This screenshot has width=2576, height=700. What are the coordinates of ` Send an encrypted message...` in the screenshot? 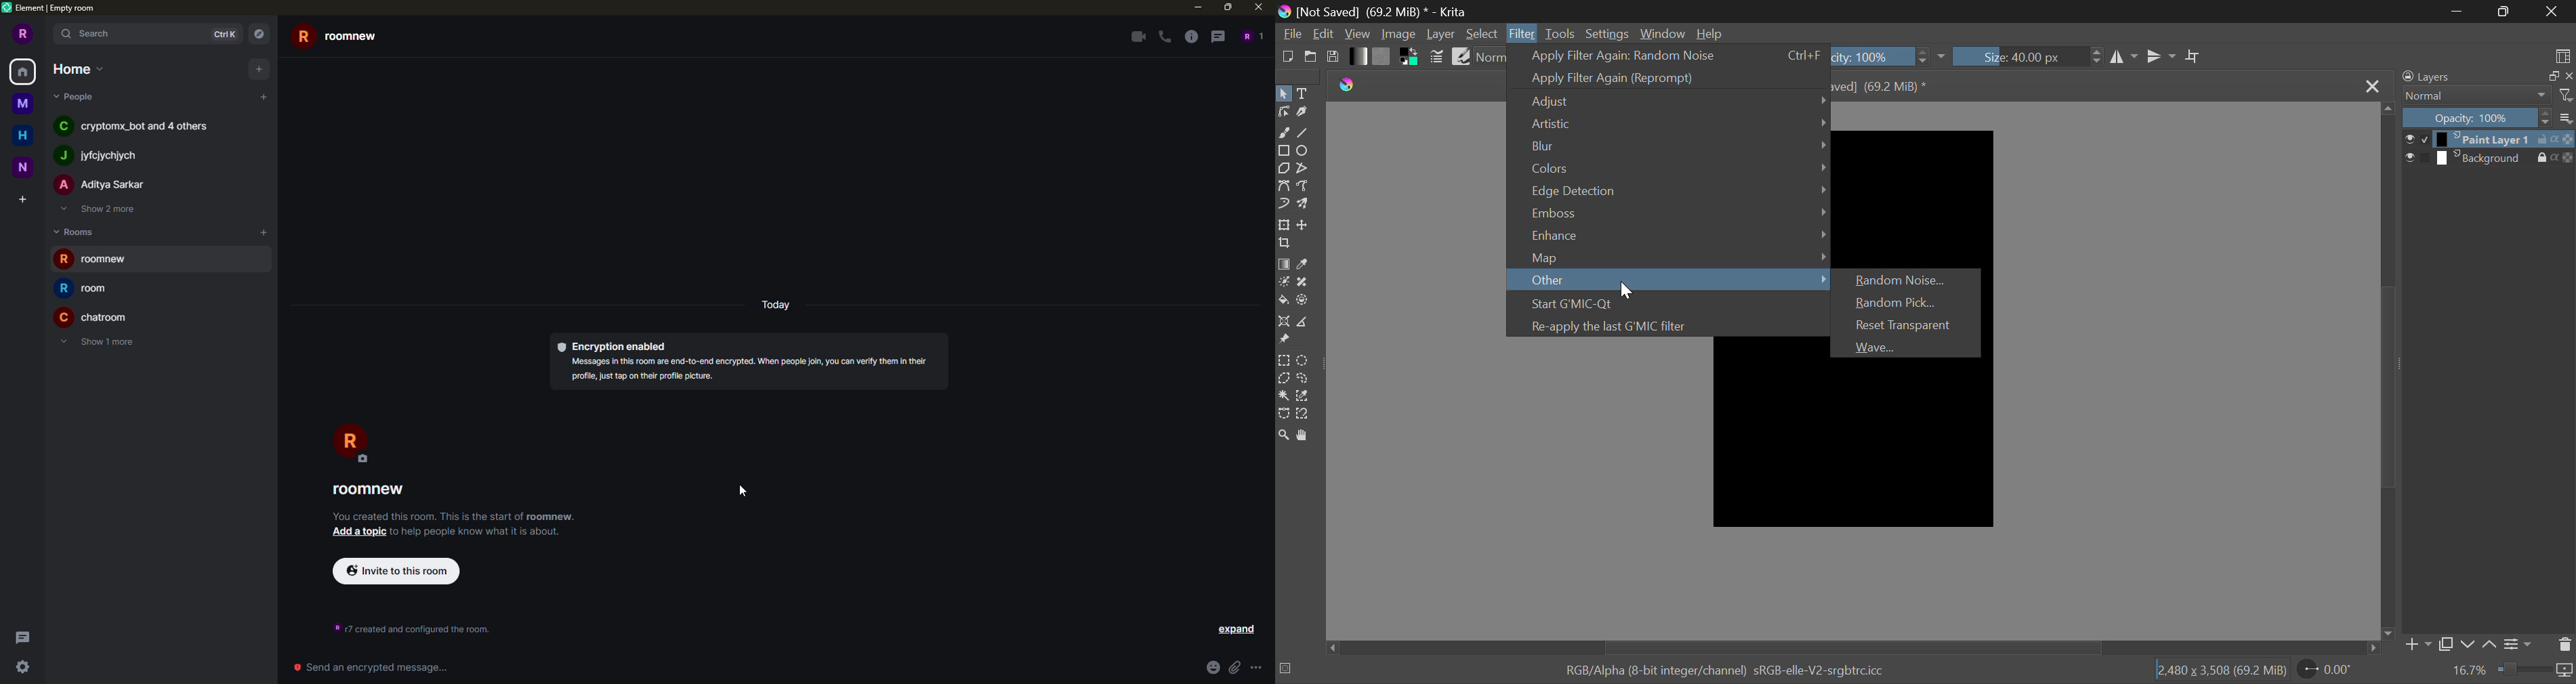 It's located at (371, 667).